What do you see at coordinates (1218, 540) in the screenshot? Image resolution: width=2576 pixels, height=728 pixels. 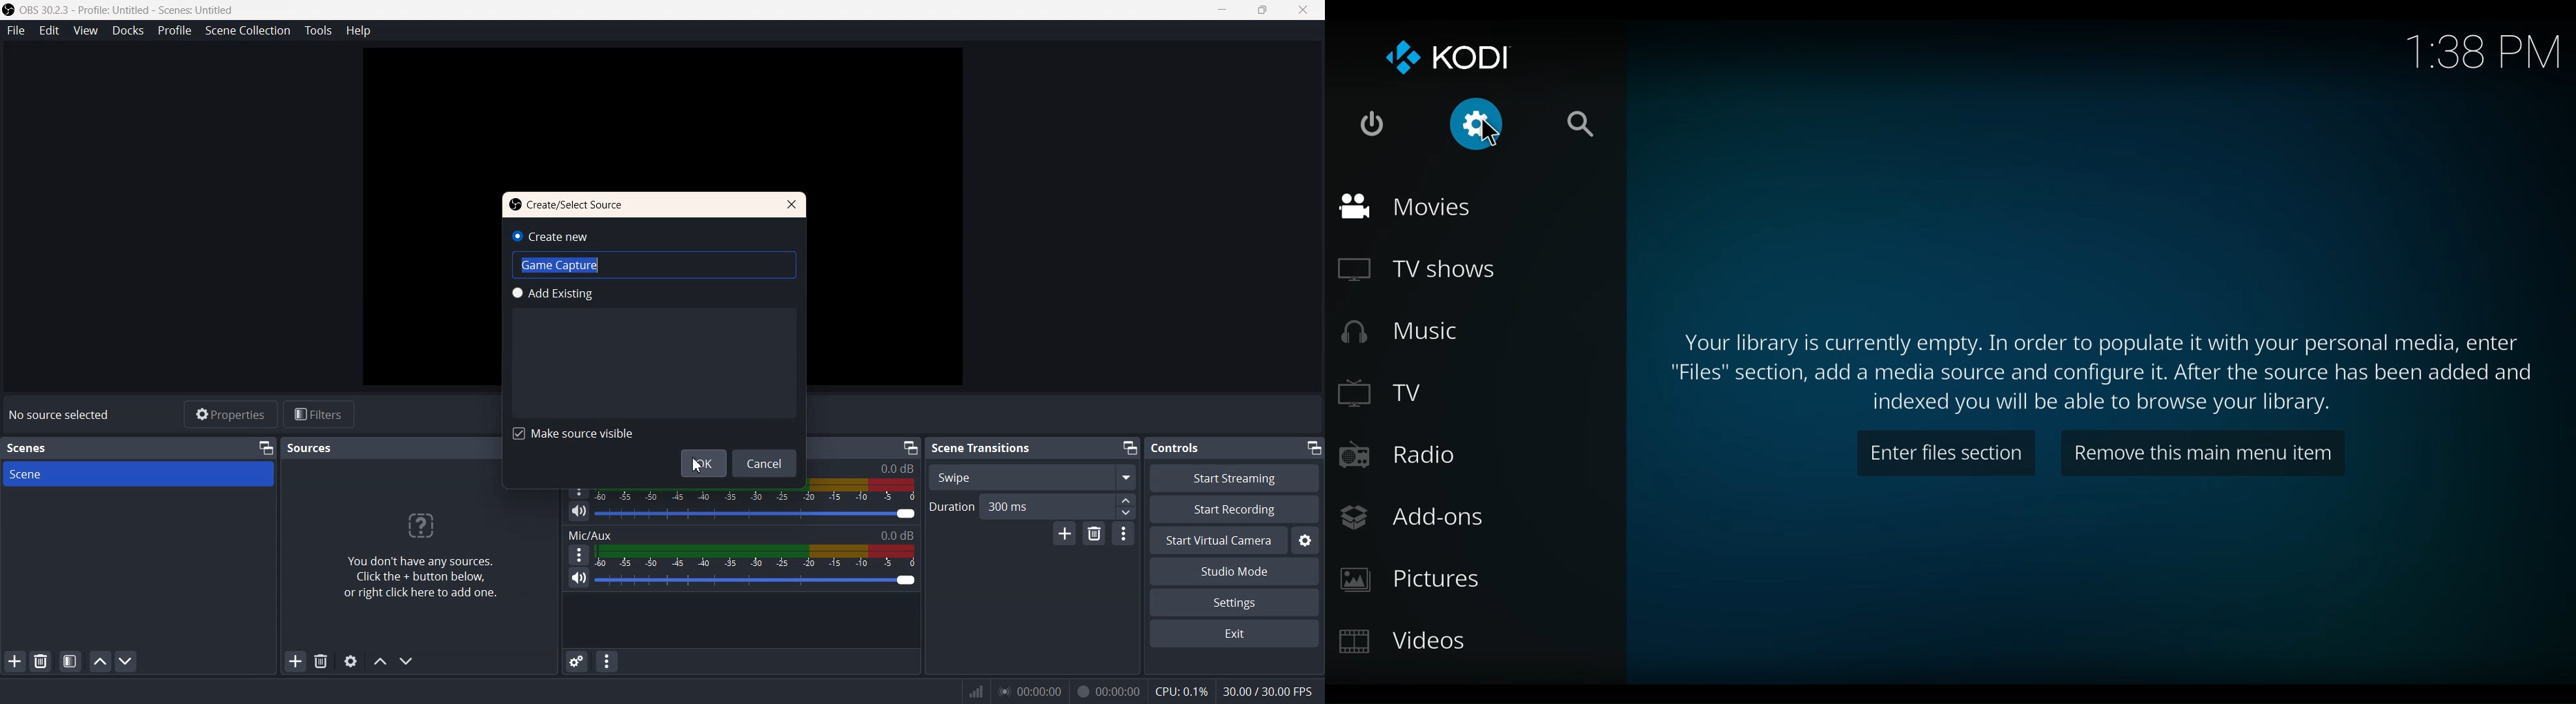 I see `Start Virtual Camera` at bounding box center [1218, 540].